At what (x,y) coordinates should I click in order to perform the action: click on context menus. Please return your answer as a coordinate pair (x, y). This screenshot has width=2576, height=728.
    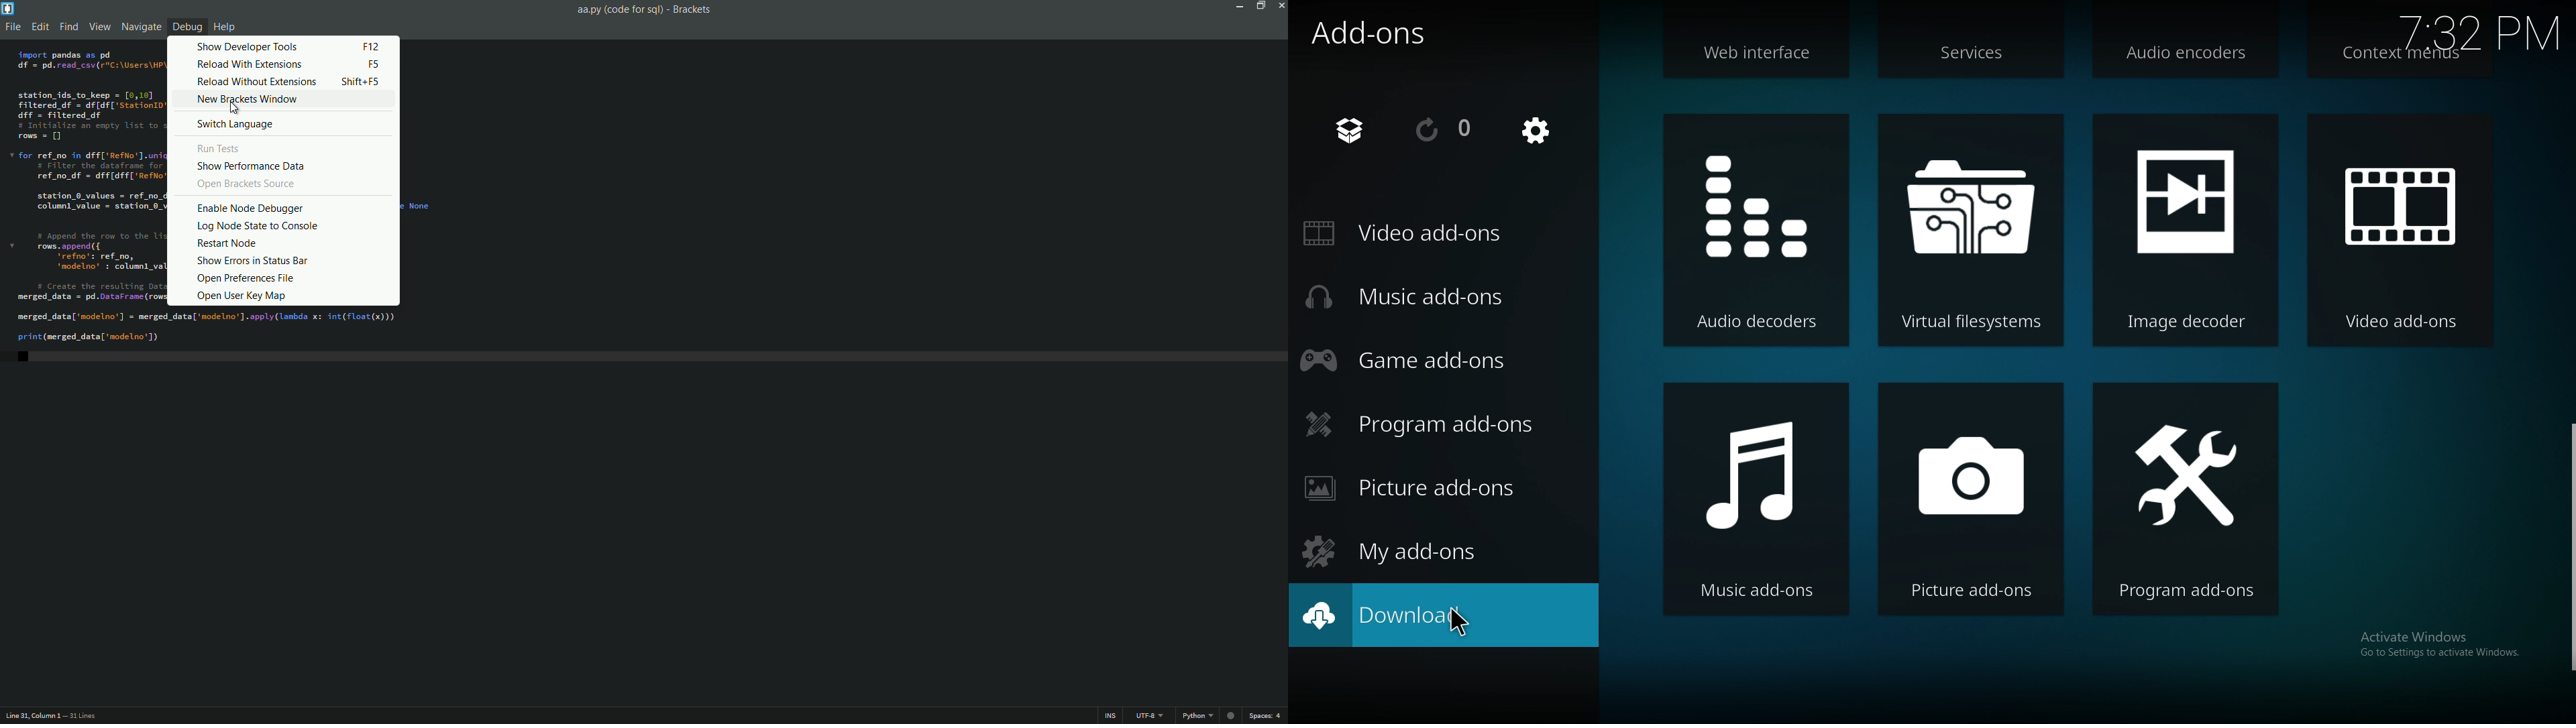
    Looking at the image, I should click on (2400, 56).